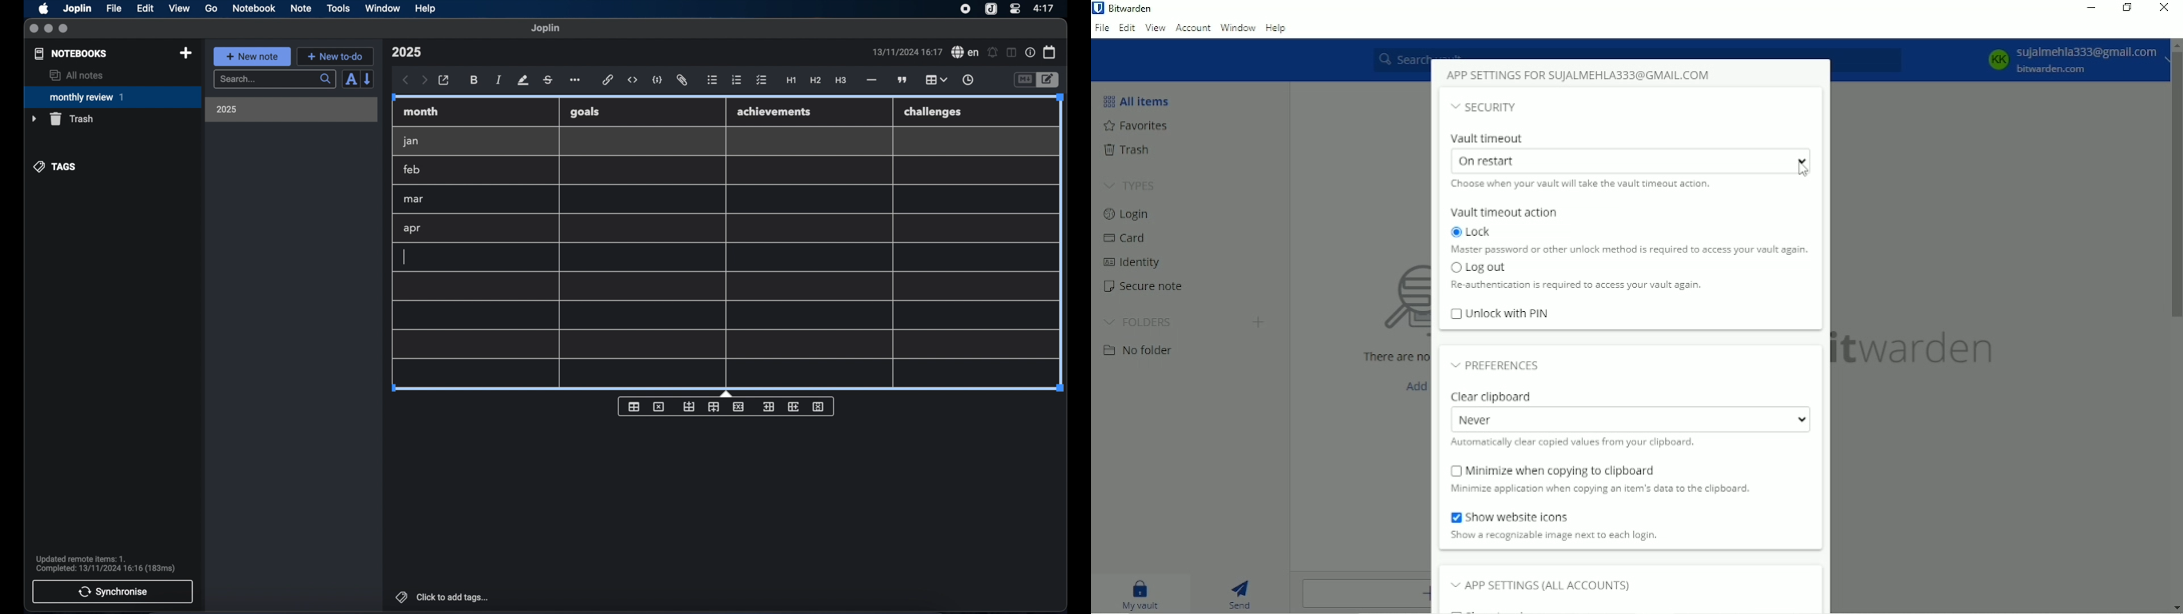 Image resolution: width=2184 pixels, height=616 pixels. Describe the element at coordinates (737, 80) in the screenshot. I see `numbered list` at that location.